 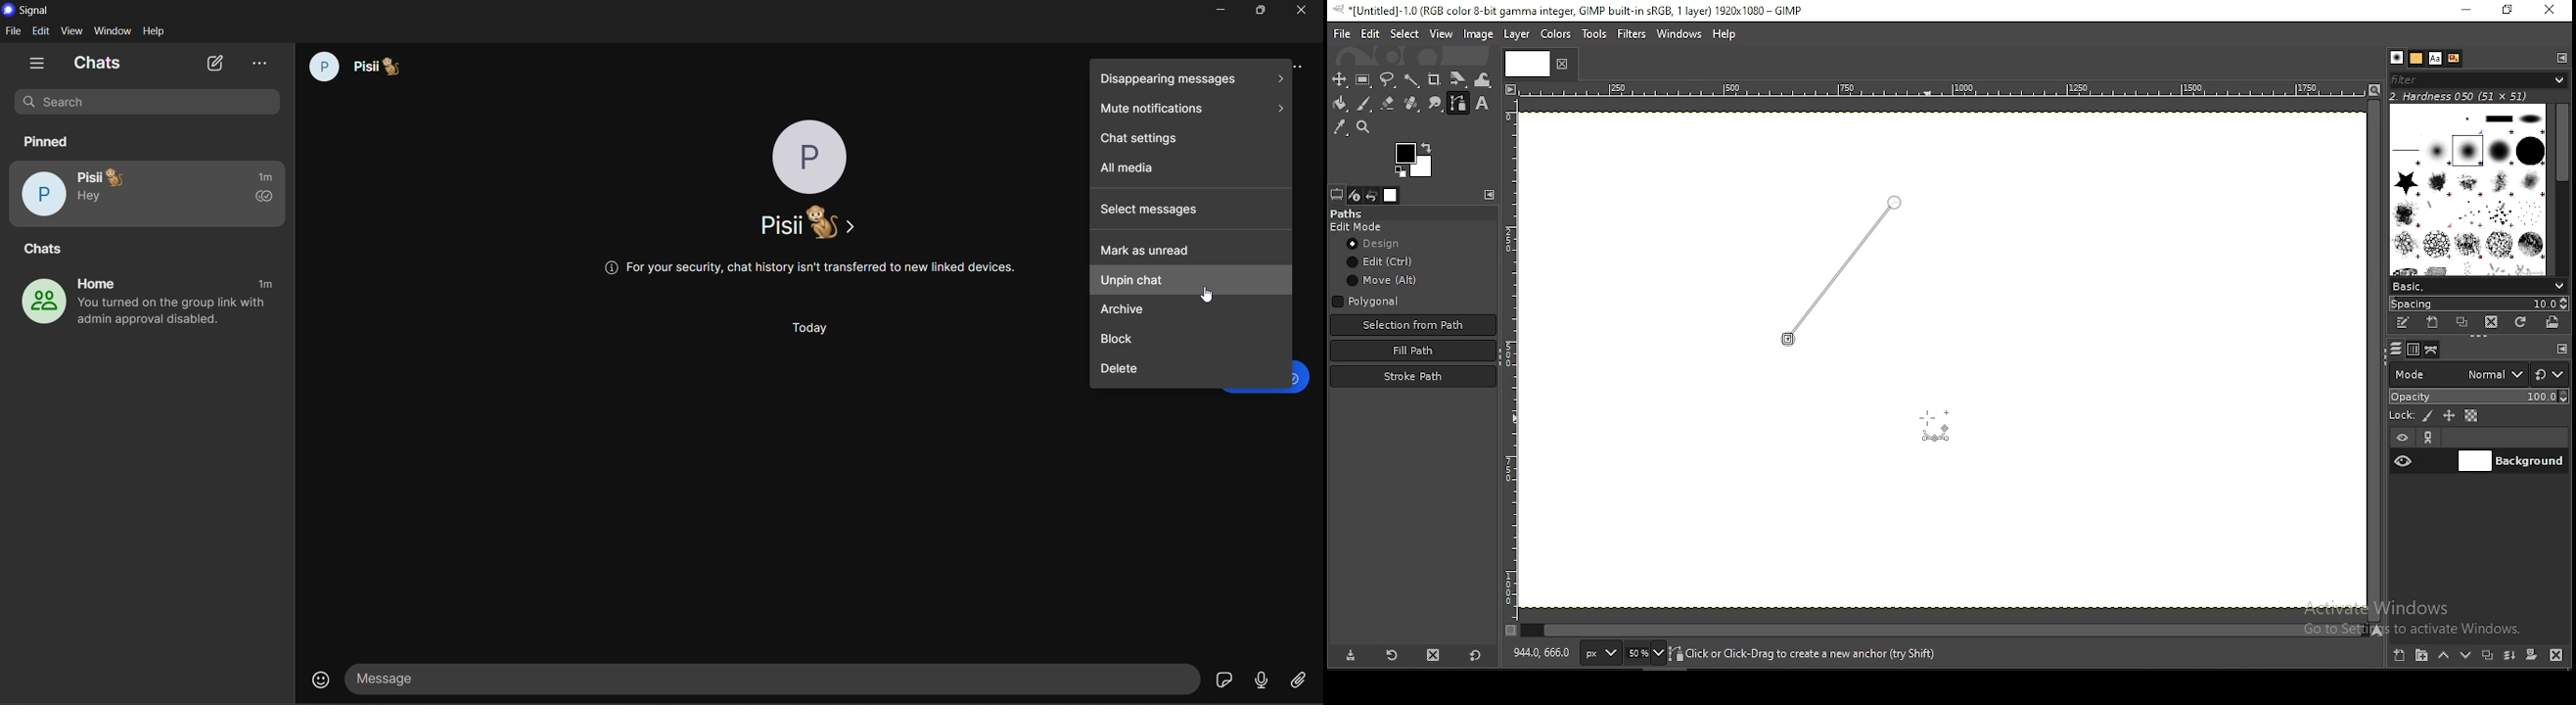 I want to click on minimize, so click(x=2467, y=10).